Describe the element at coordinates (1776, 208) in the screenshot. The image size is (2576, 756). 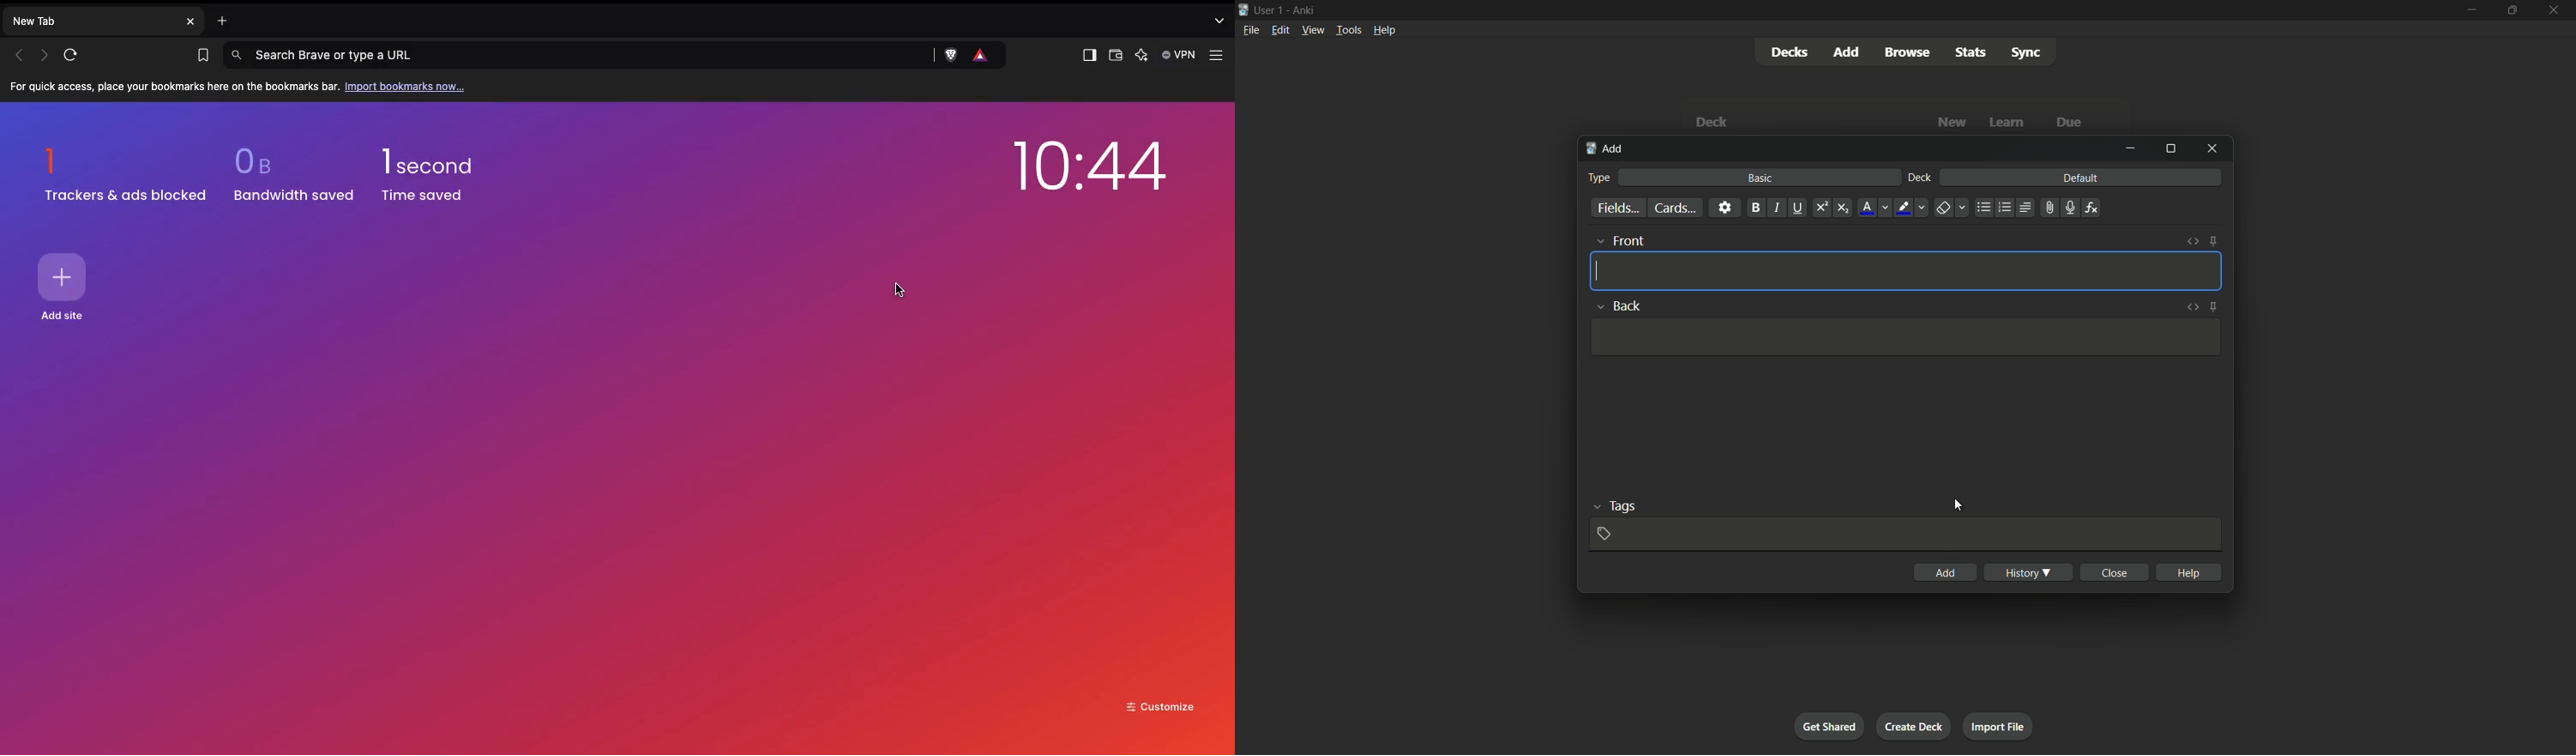
I see `italic` at that location.